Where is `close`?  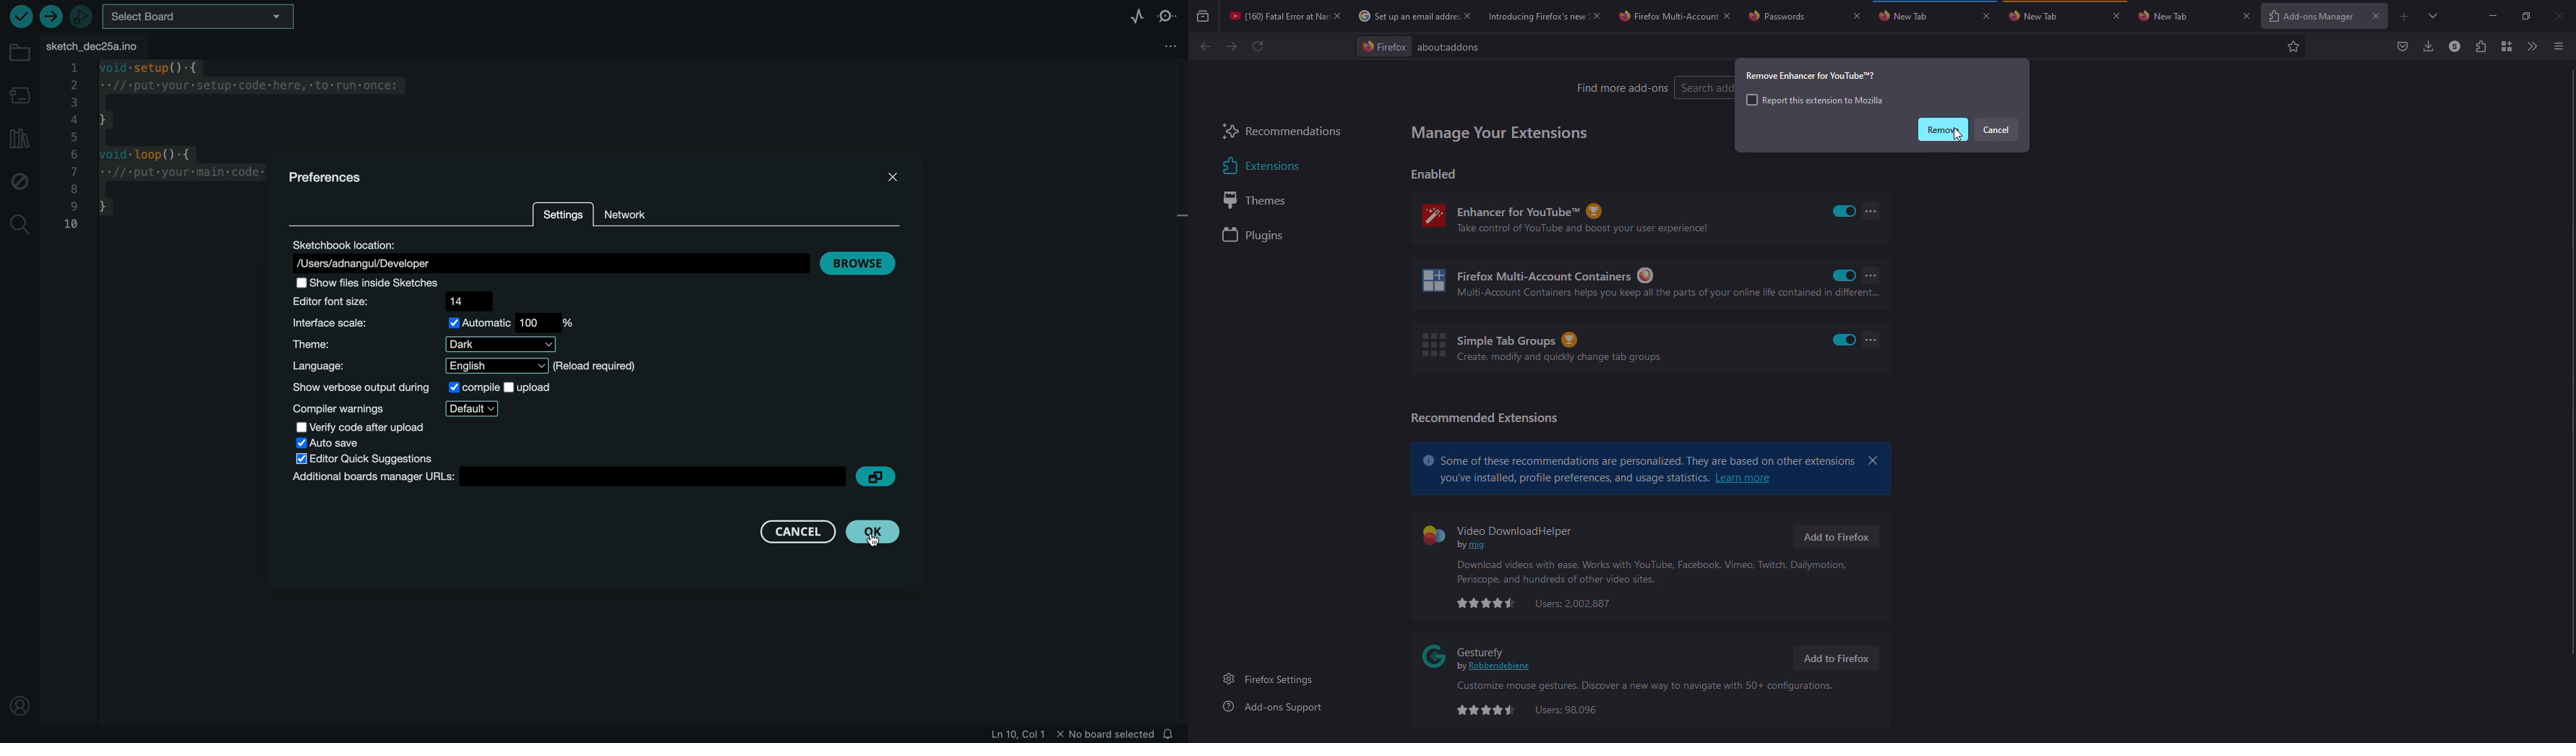 close is located at coordinates (2116, 15).